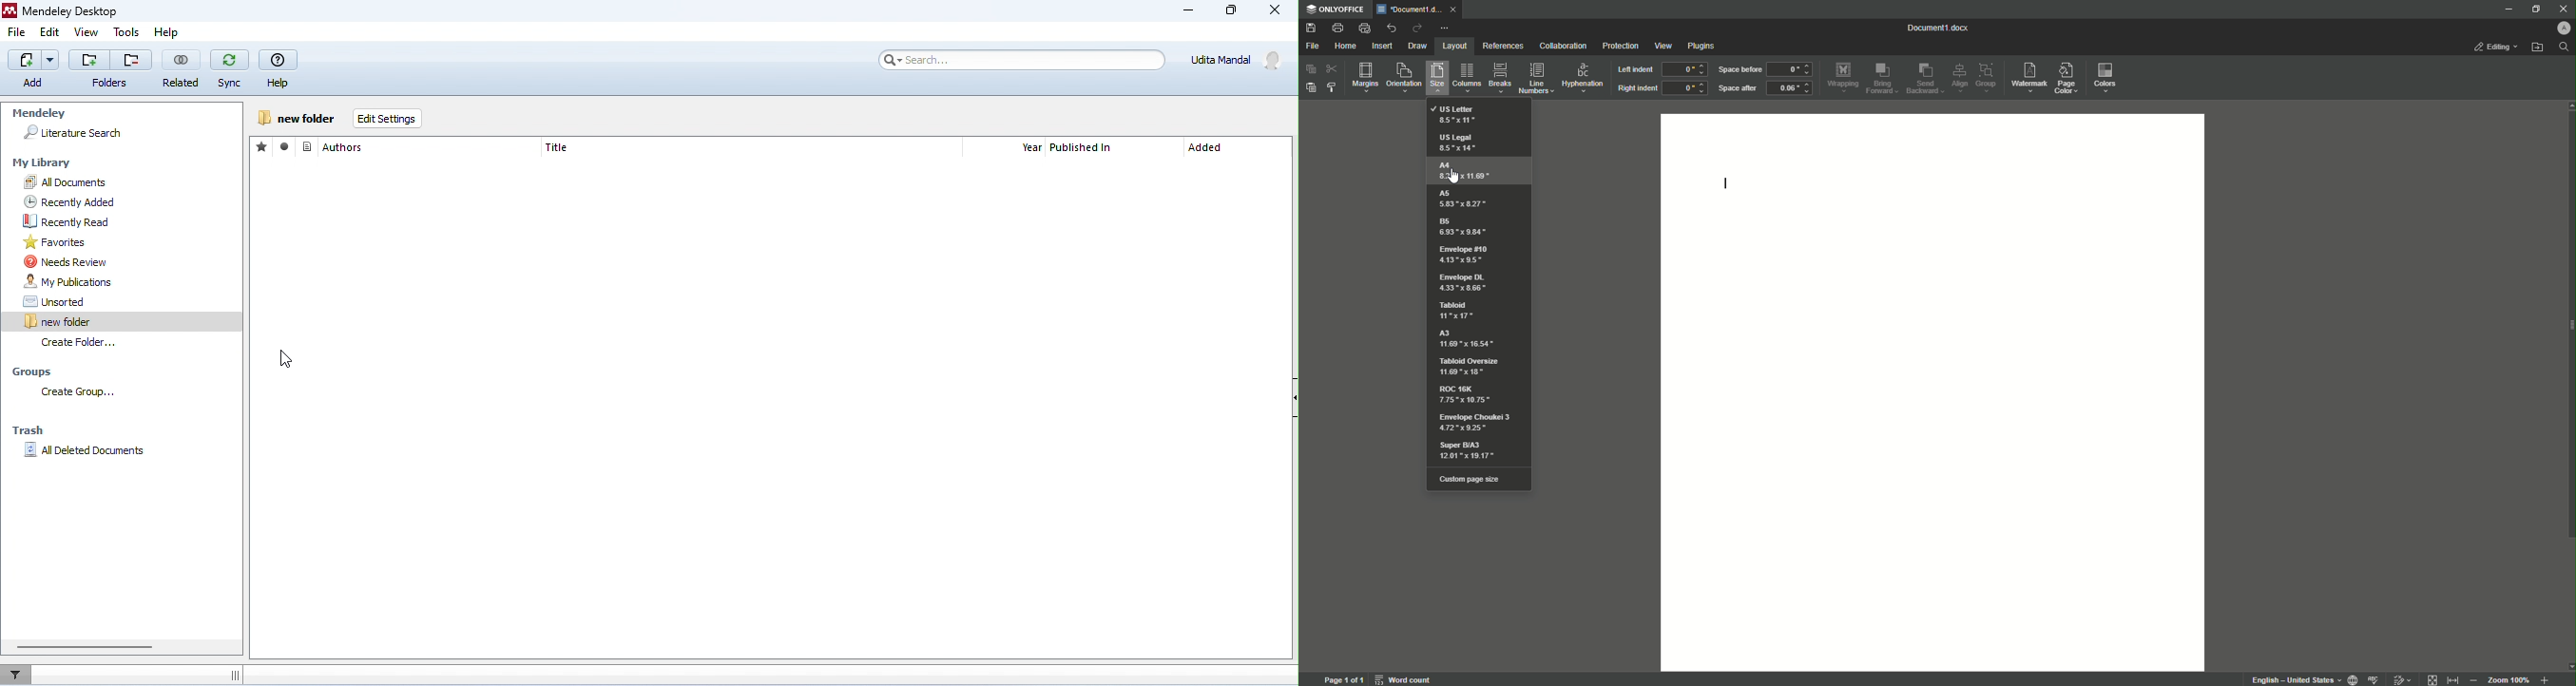  What do you see at coordinates (1416, 9) in the screenshot?
I see `Tab 1` at bounding box center [1416, 9].